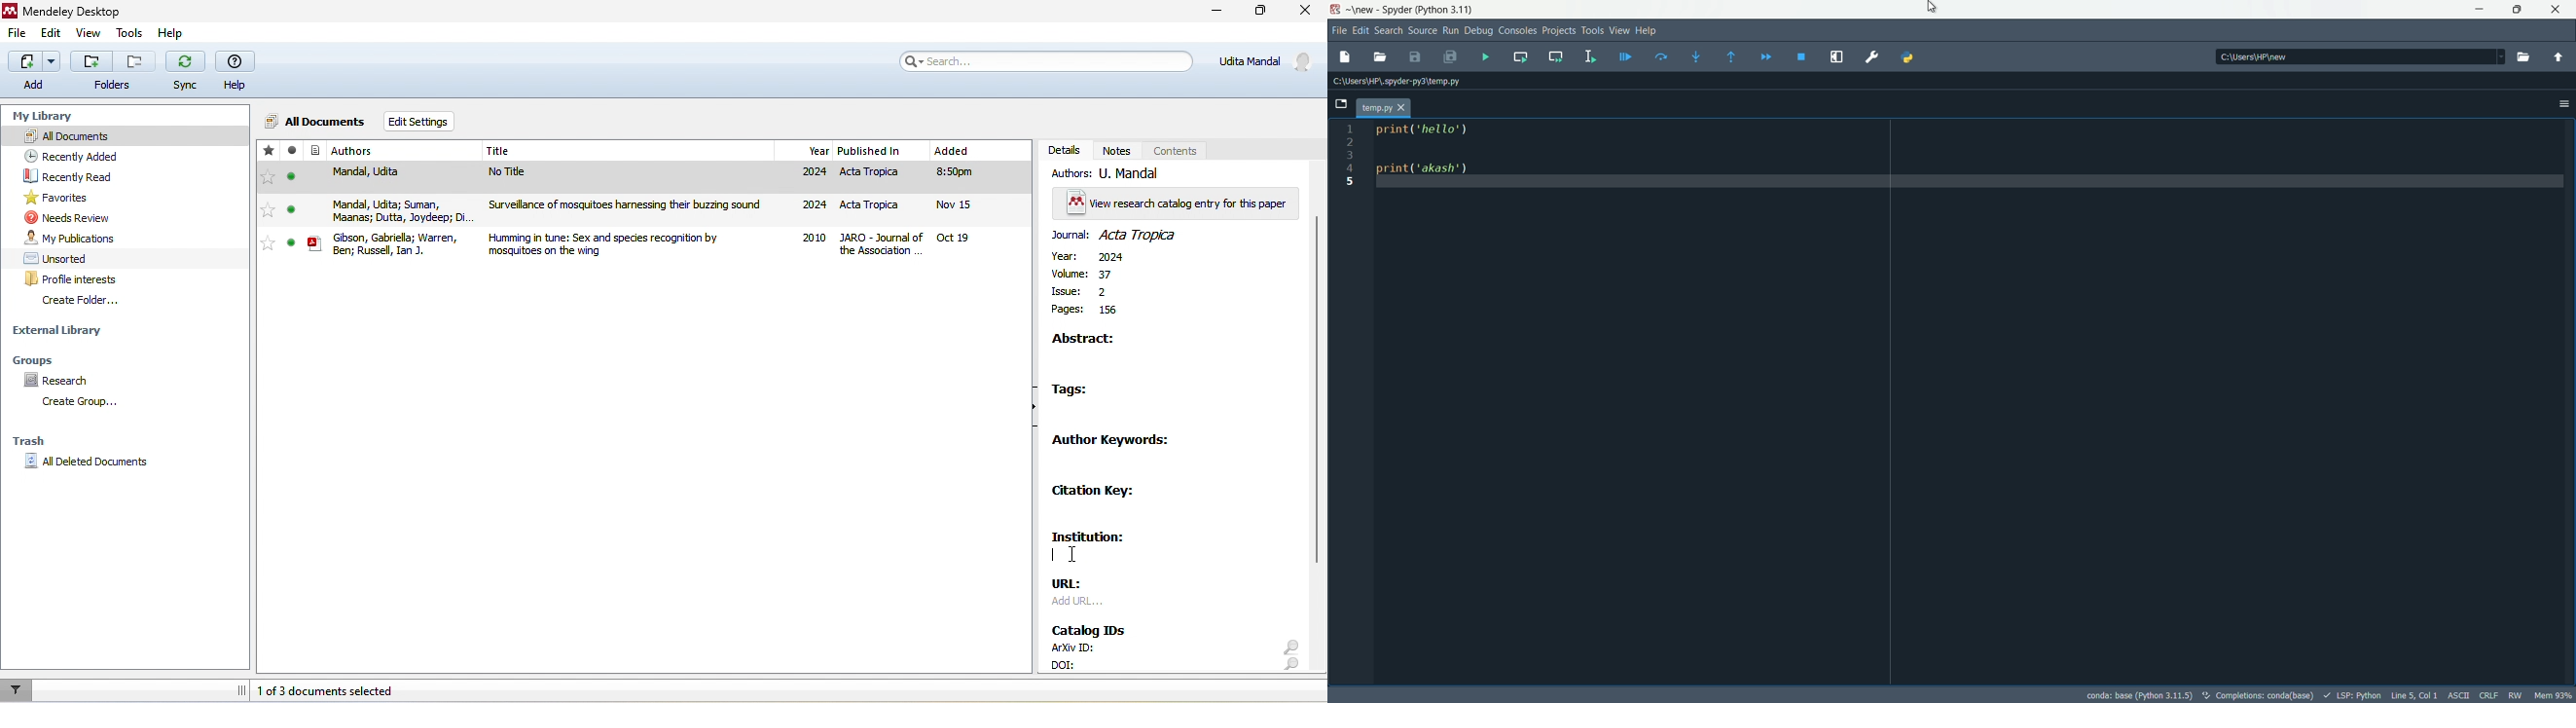 The width and height of the screenshot is (2576, 728). Describe the element at coordinates (1345, 57) in the screenshot. I see `new file` at that location.